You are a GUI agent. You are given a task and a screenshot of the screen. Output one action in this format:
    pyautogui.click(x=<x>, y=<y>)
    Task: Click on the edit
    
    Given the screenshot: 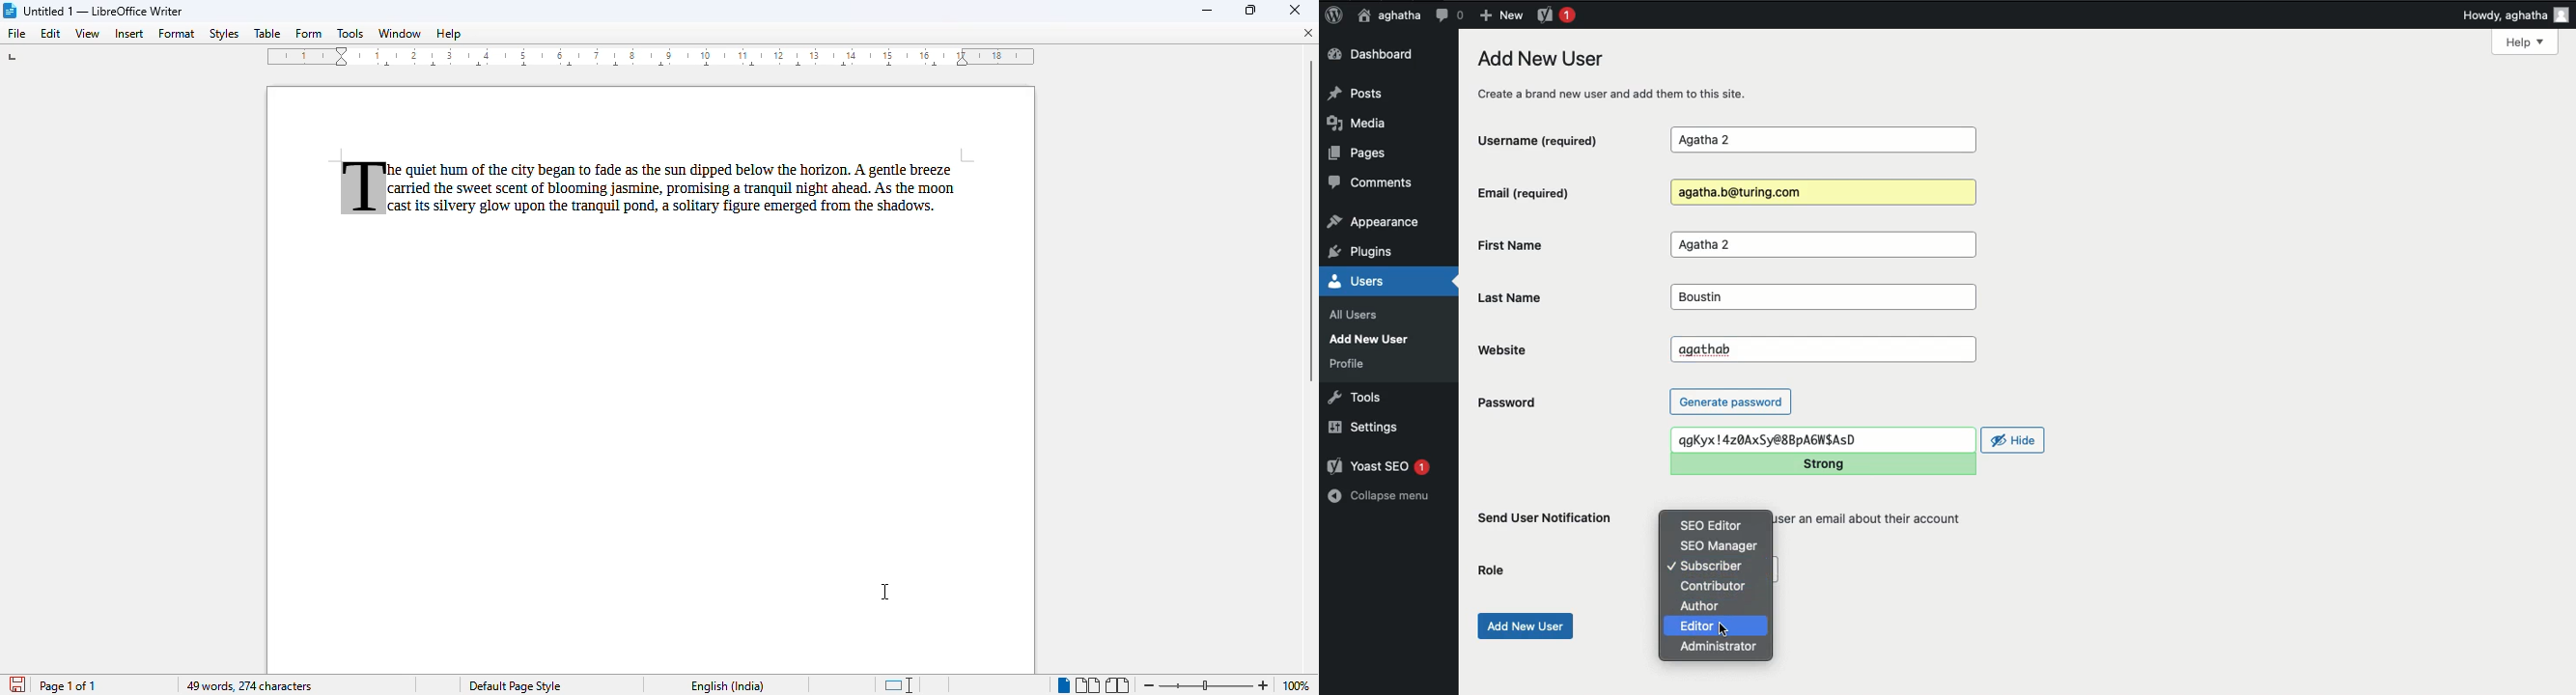 What is the action you would take?
    pyautogui.click(x=50, y=33)
    